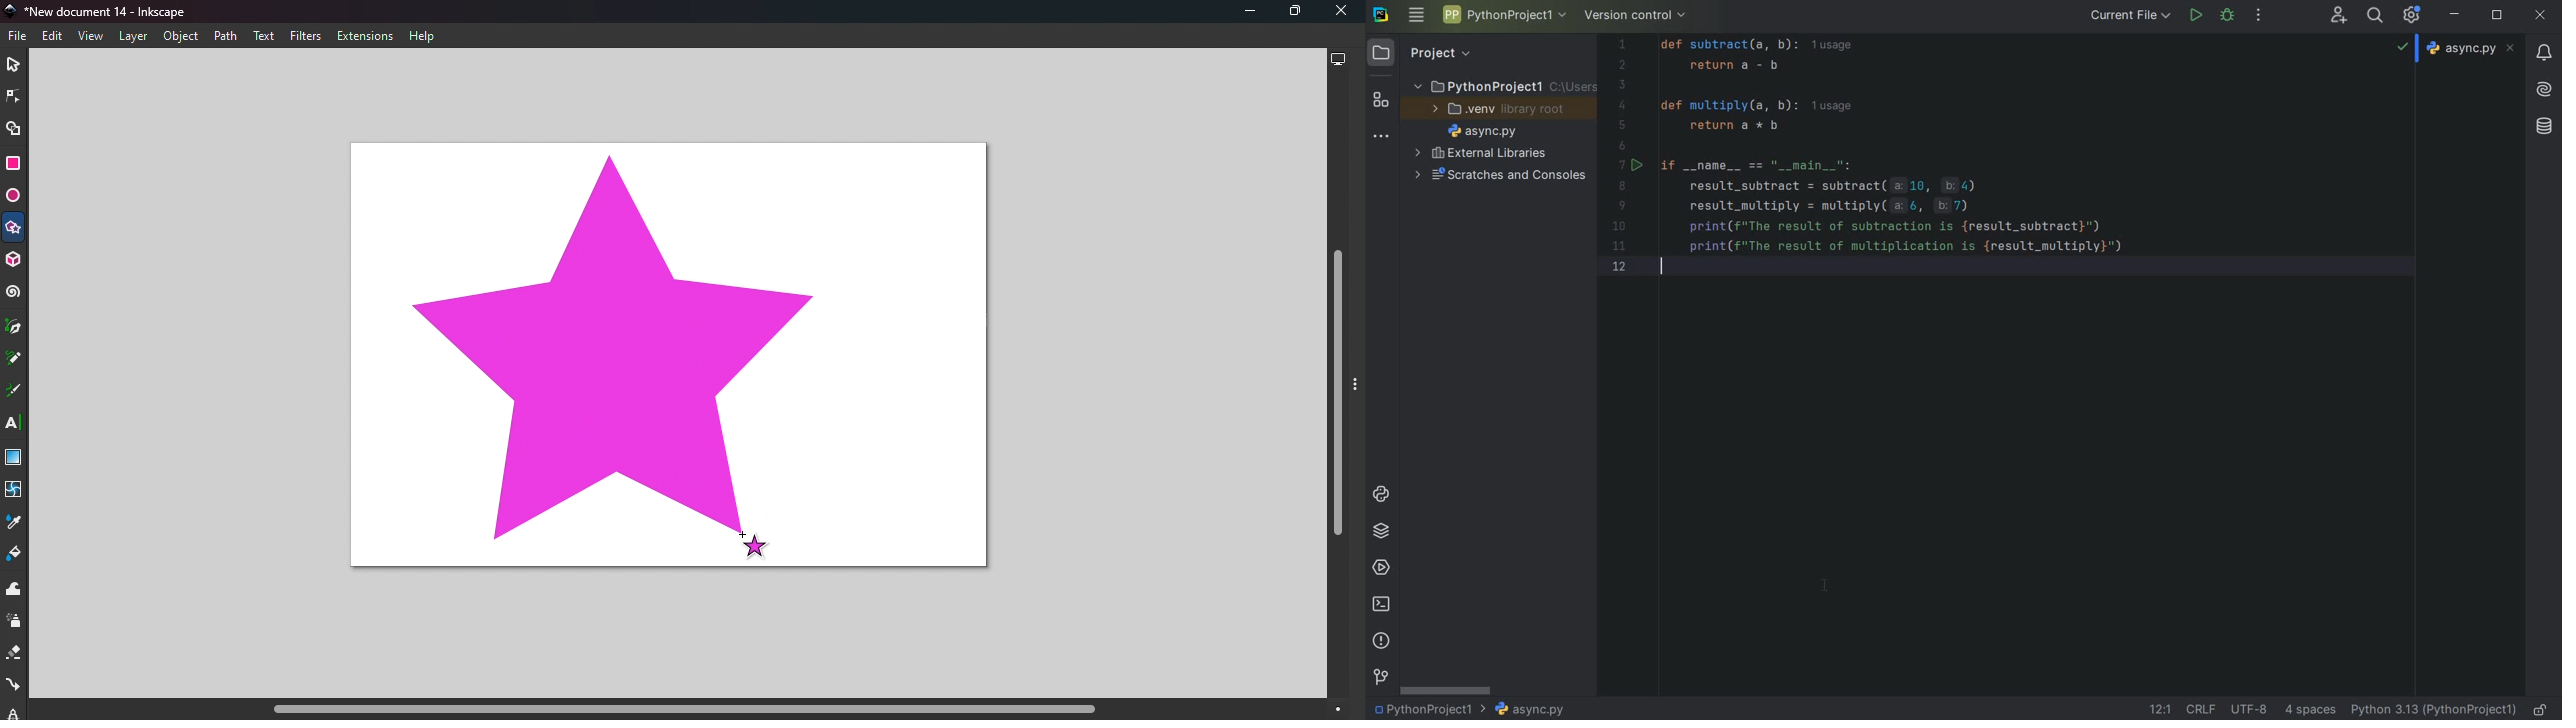 Image resolution: width=2576 pixels, height=728 pixels. I want to click on Horizontal scroll bar, so click(676, 710).